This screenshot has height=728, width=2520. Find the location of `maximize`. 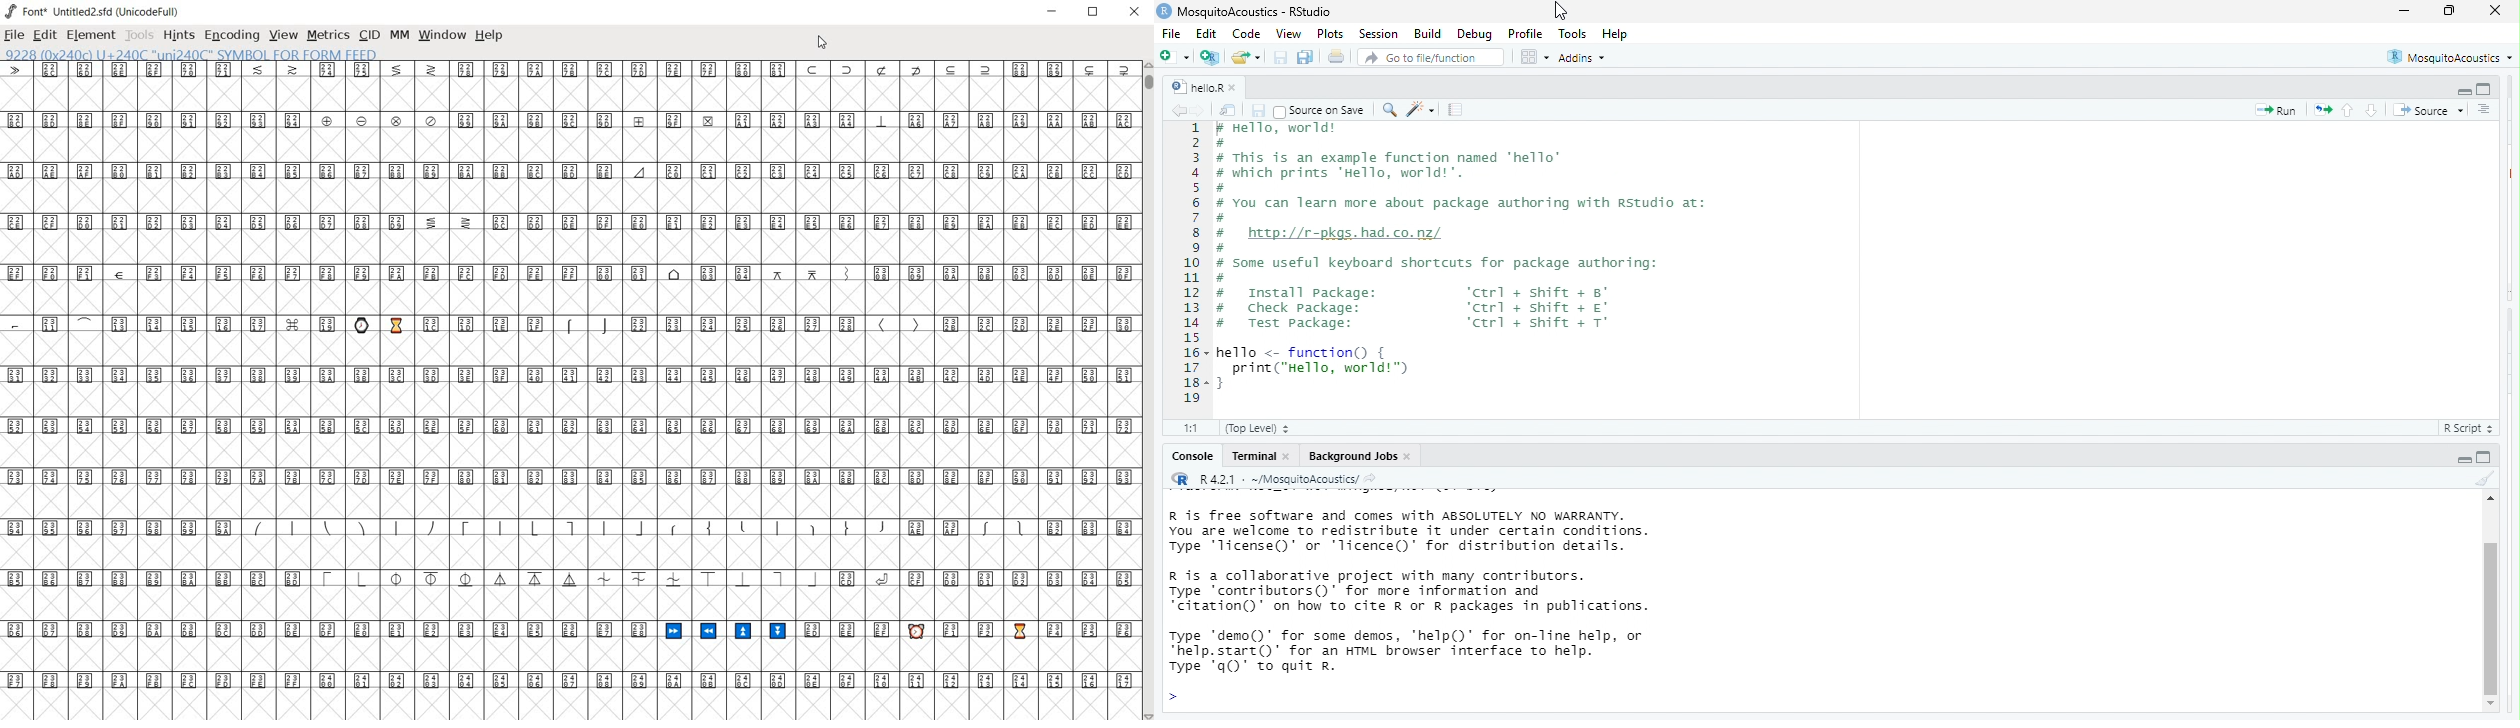

maximize is located at coordinates (2446, 12).